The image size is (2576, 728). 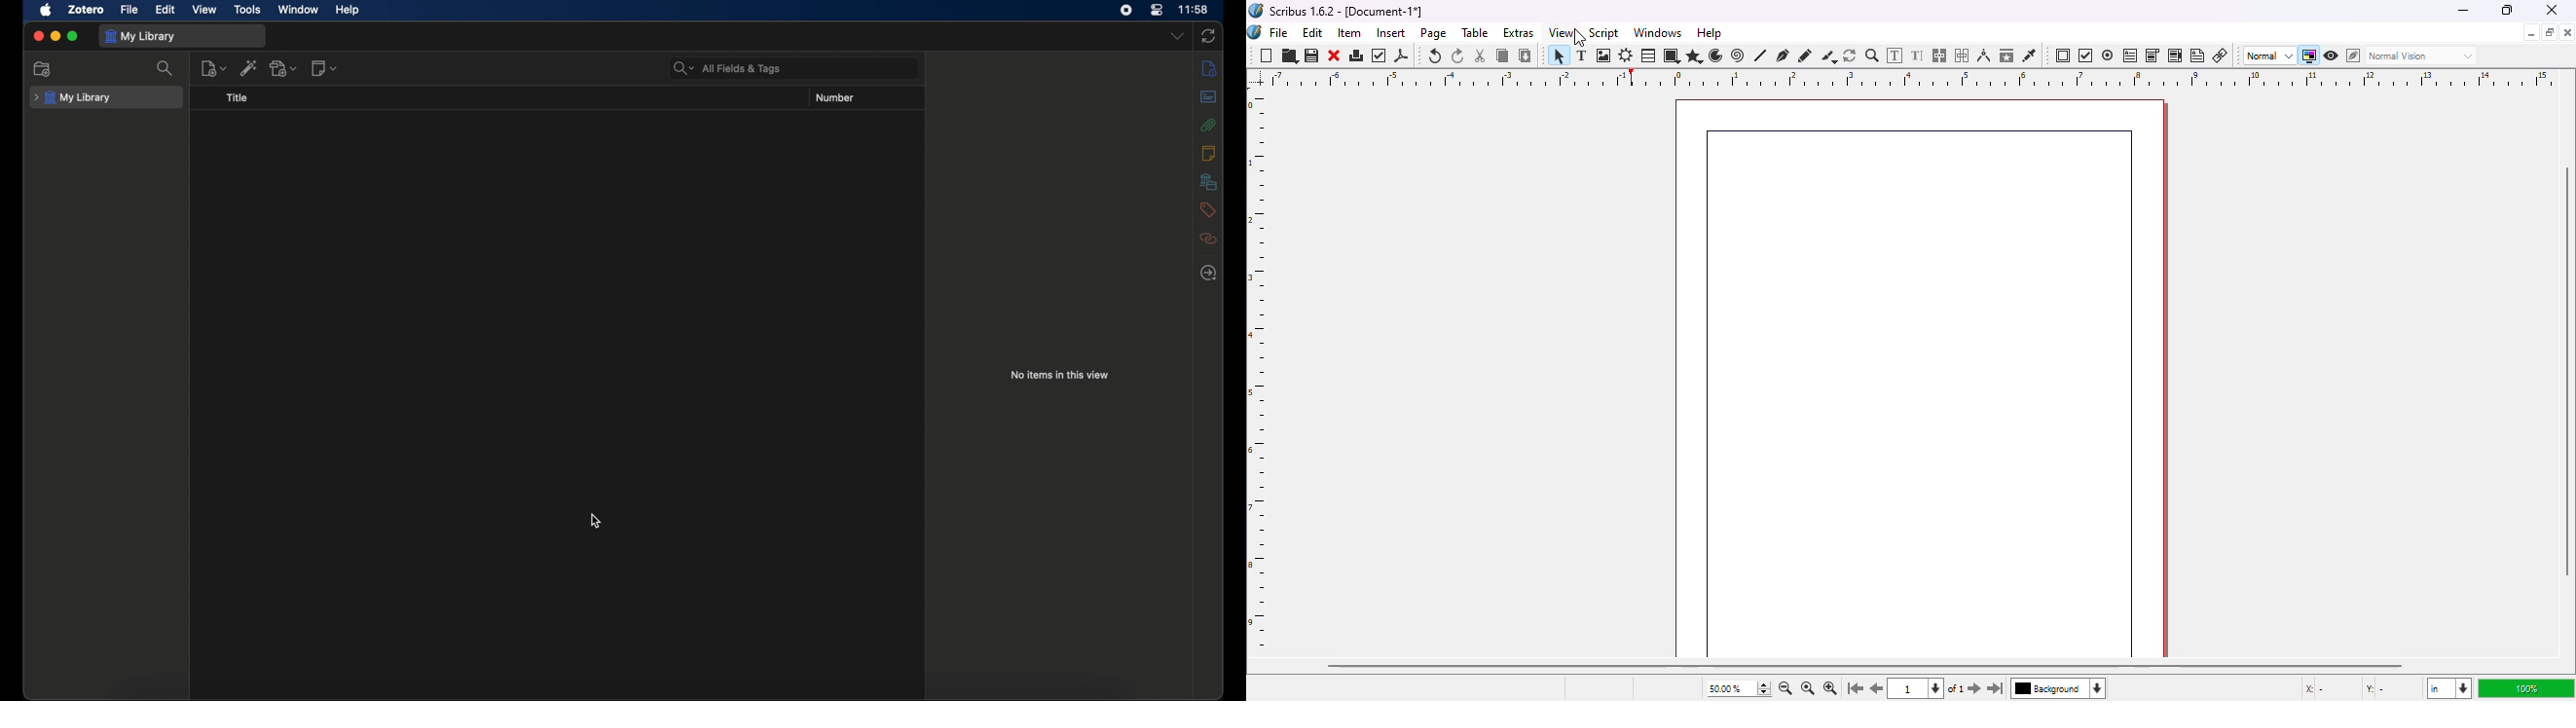 I want to click on edit text with story editor, so click(x=1918, y=55).